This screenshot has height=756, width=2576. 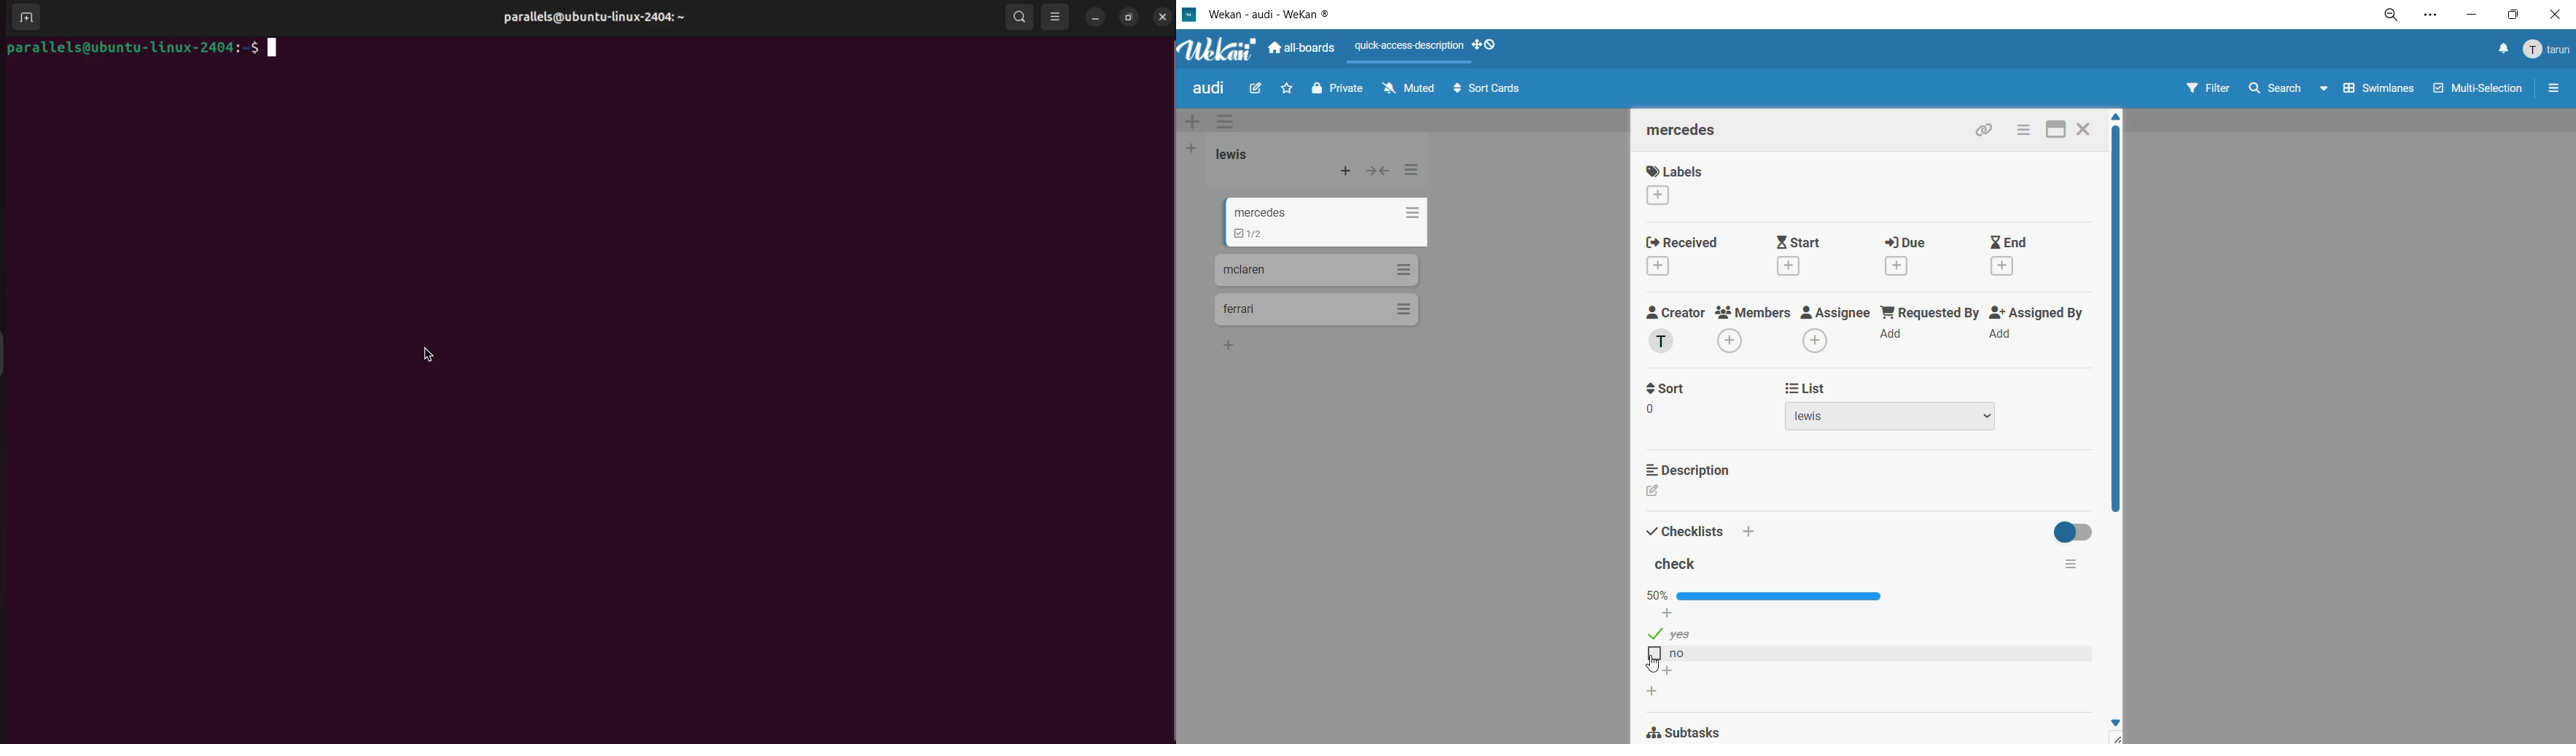 What do you see at coordinates (1417, 171) in the screenshot?
I see `list actions` at bounding box center [1417, 171].